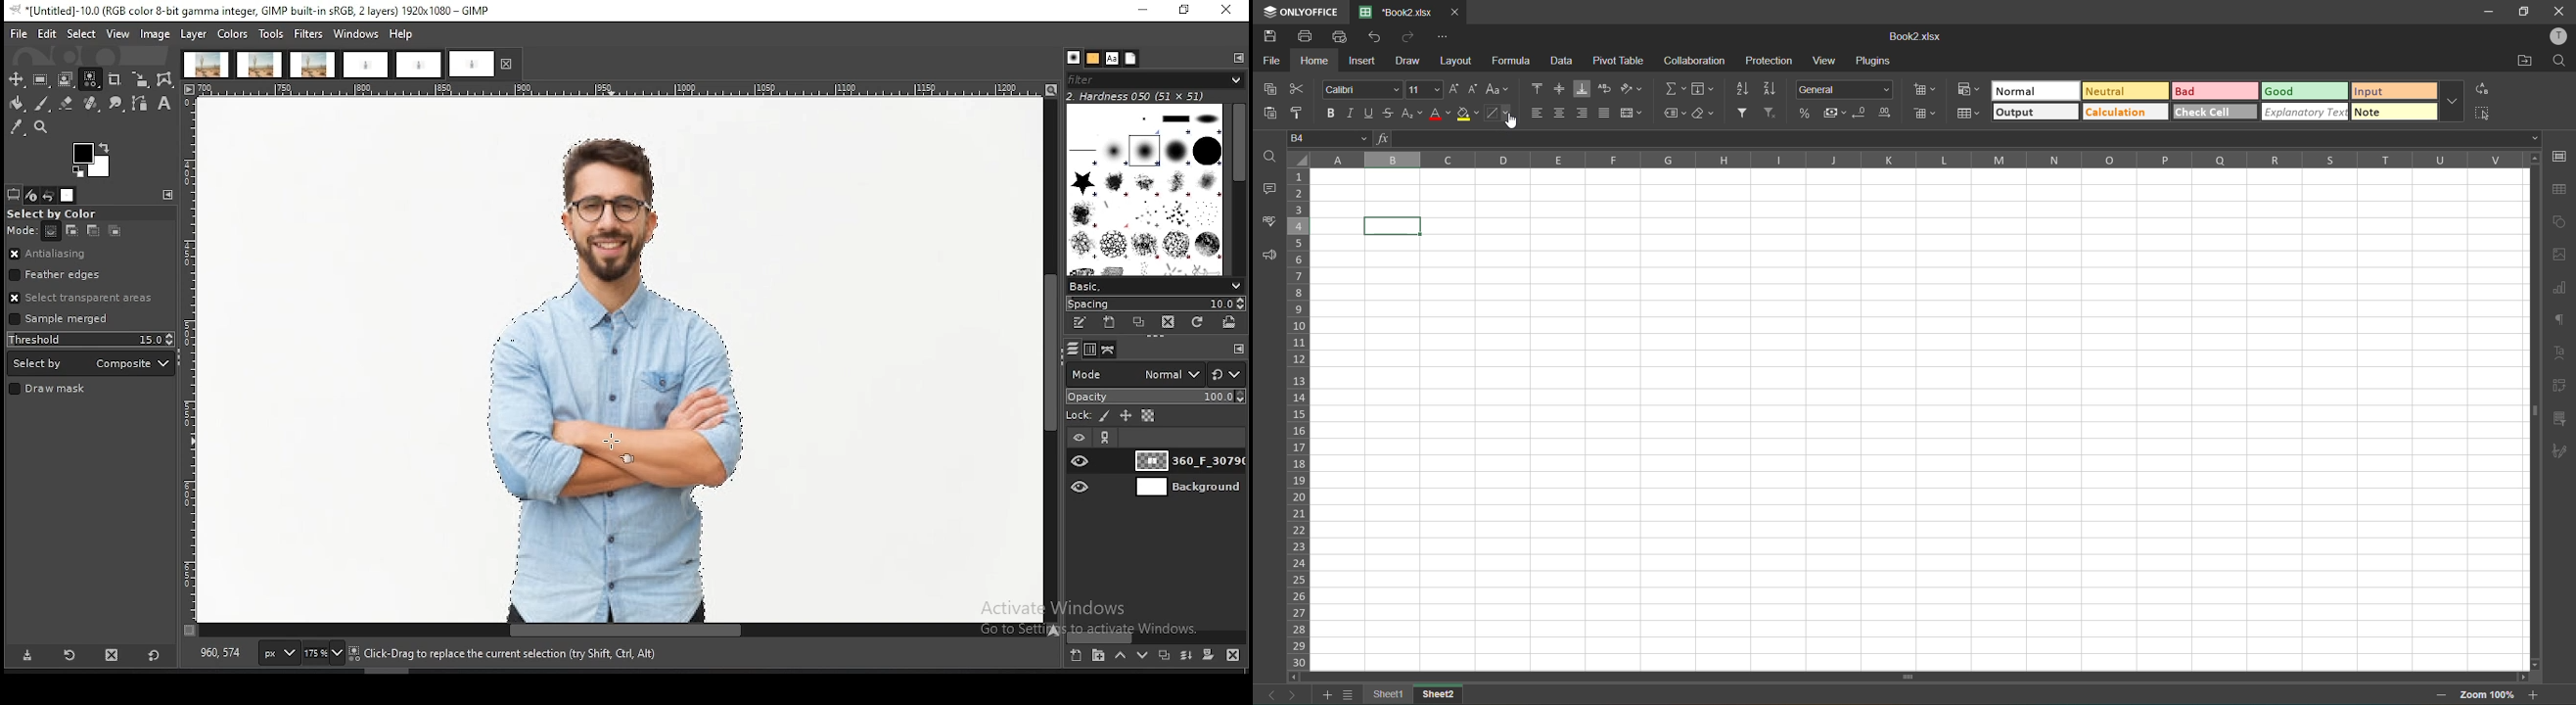 The height and width of the screenshot is (728, 2576). Describe the element at coordinates (1676, 114) in the screenshot. I see `named ranges` at that location.